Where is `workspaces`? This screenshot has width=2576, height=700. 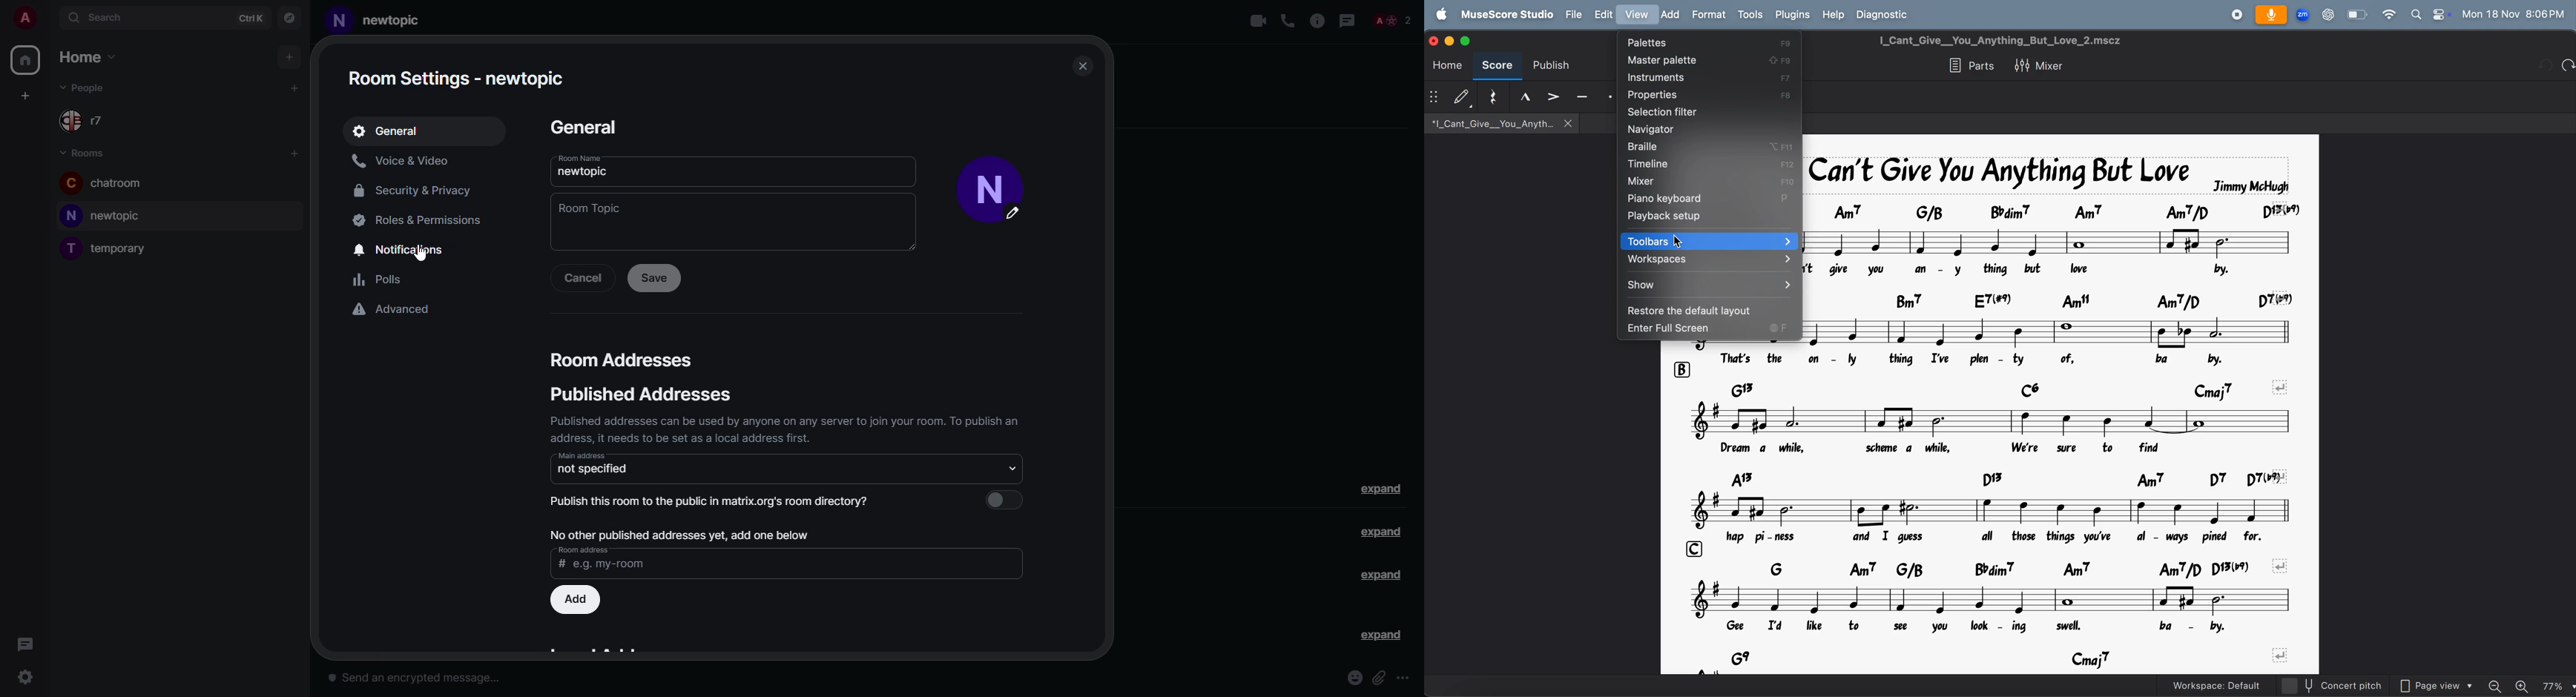
workspaces is located at coordinates (1710, 262).